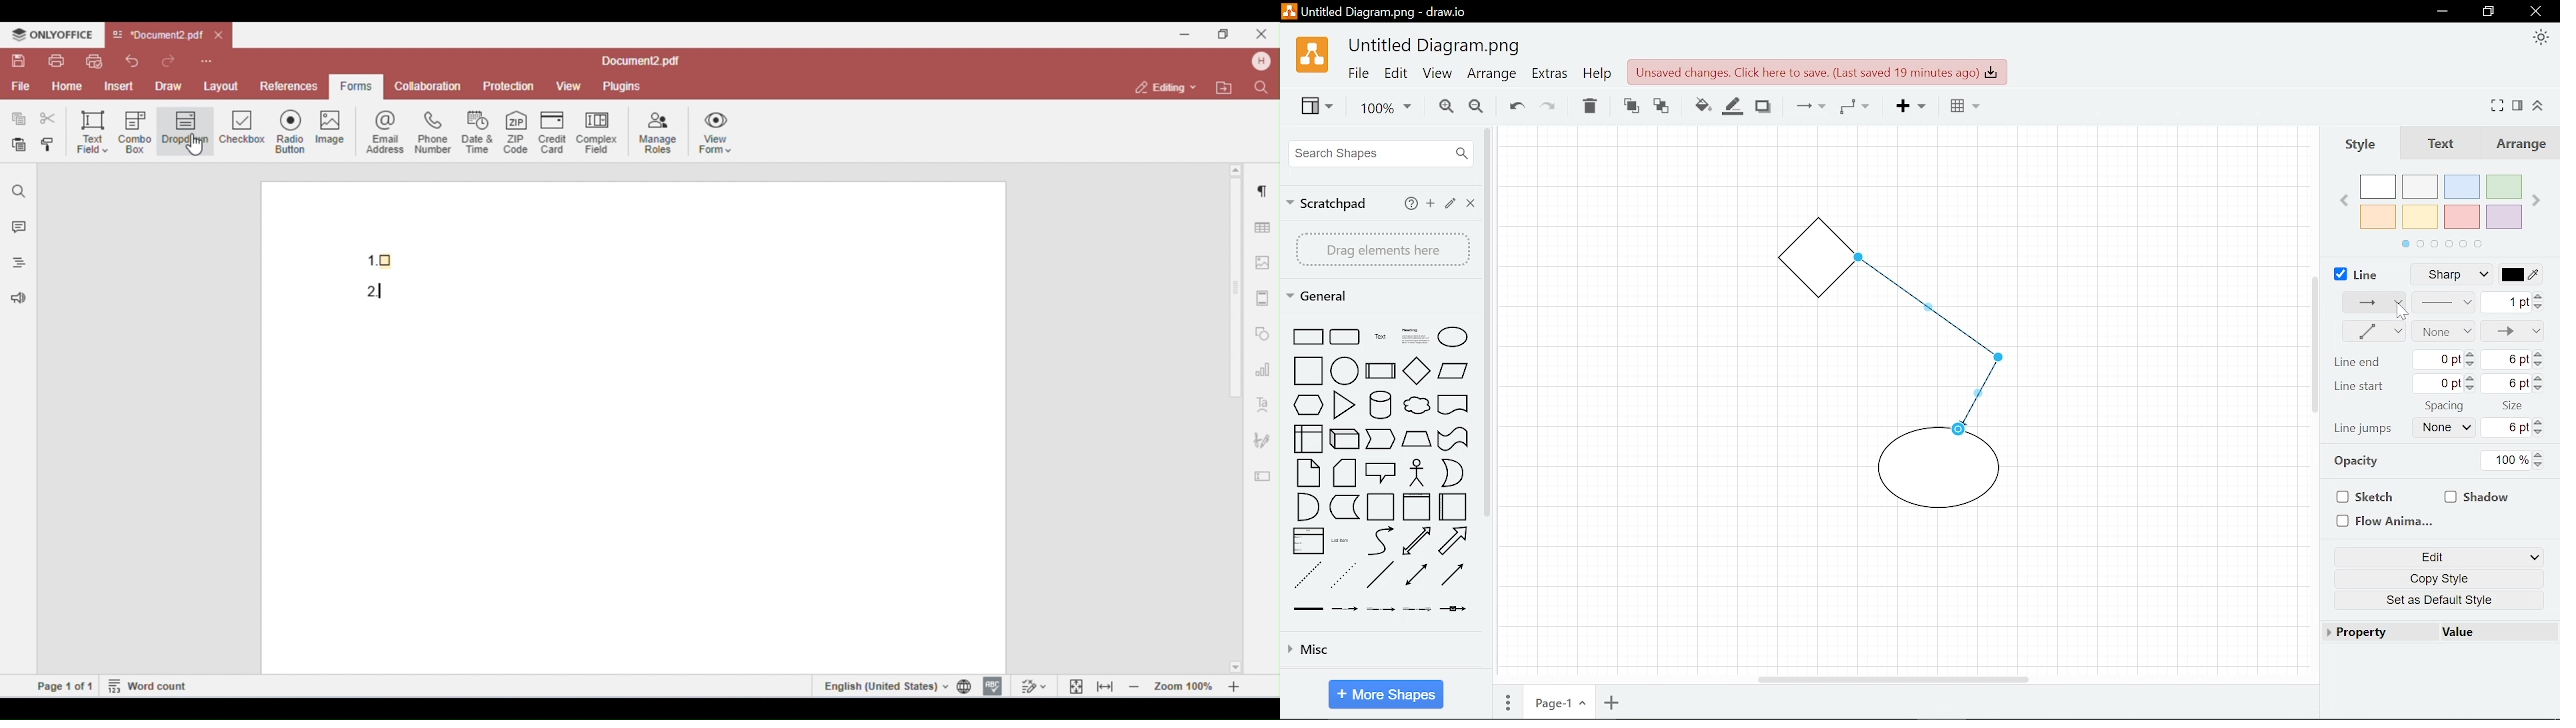  Describe the element at coordinates (1854, 108) in the screenshot. I see `Waypoints` at that location.